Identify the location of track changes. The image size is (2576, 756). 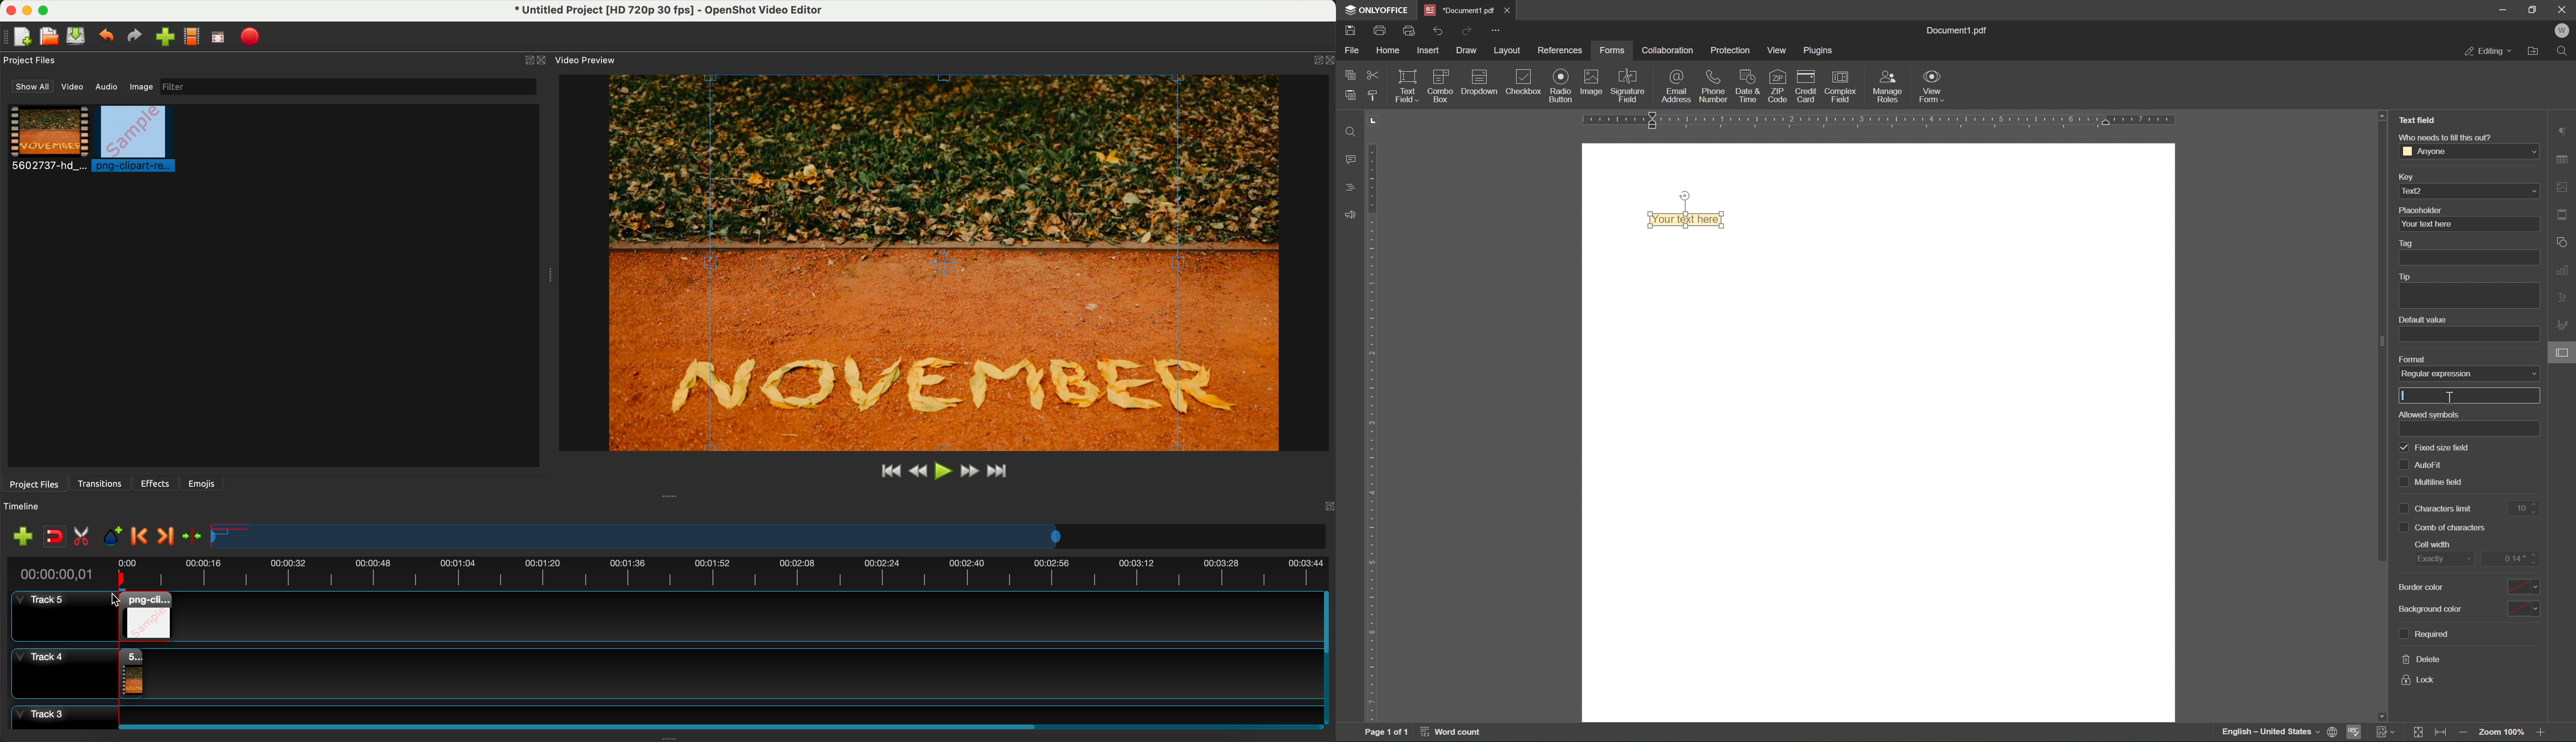
(2384, 733).